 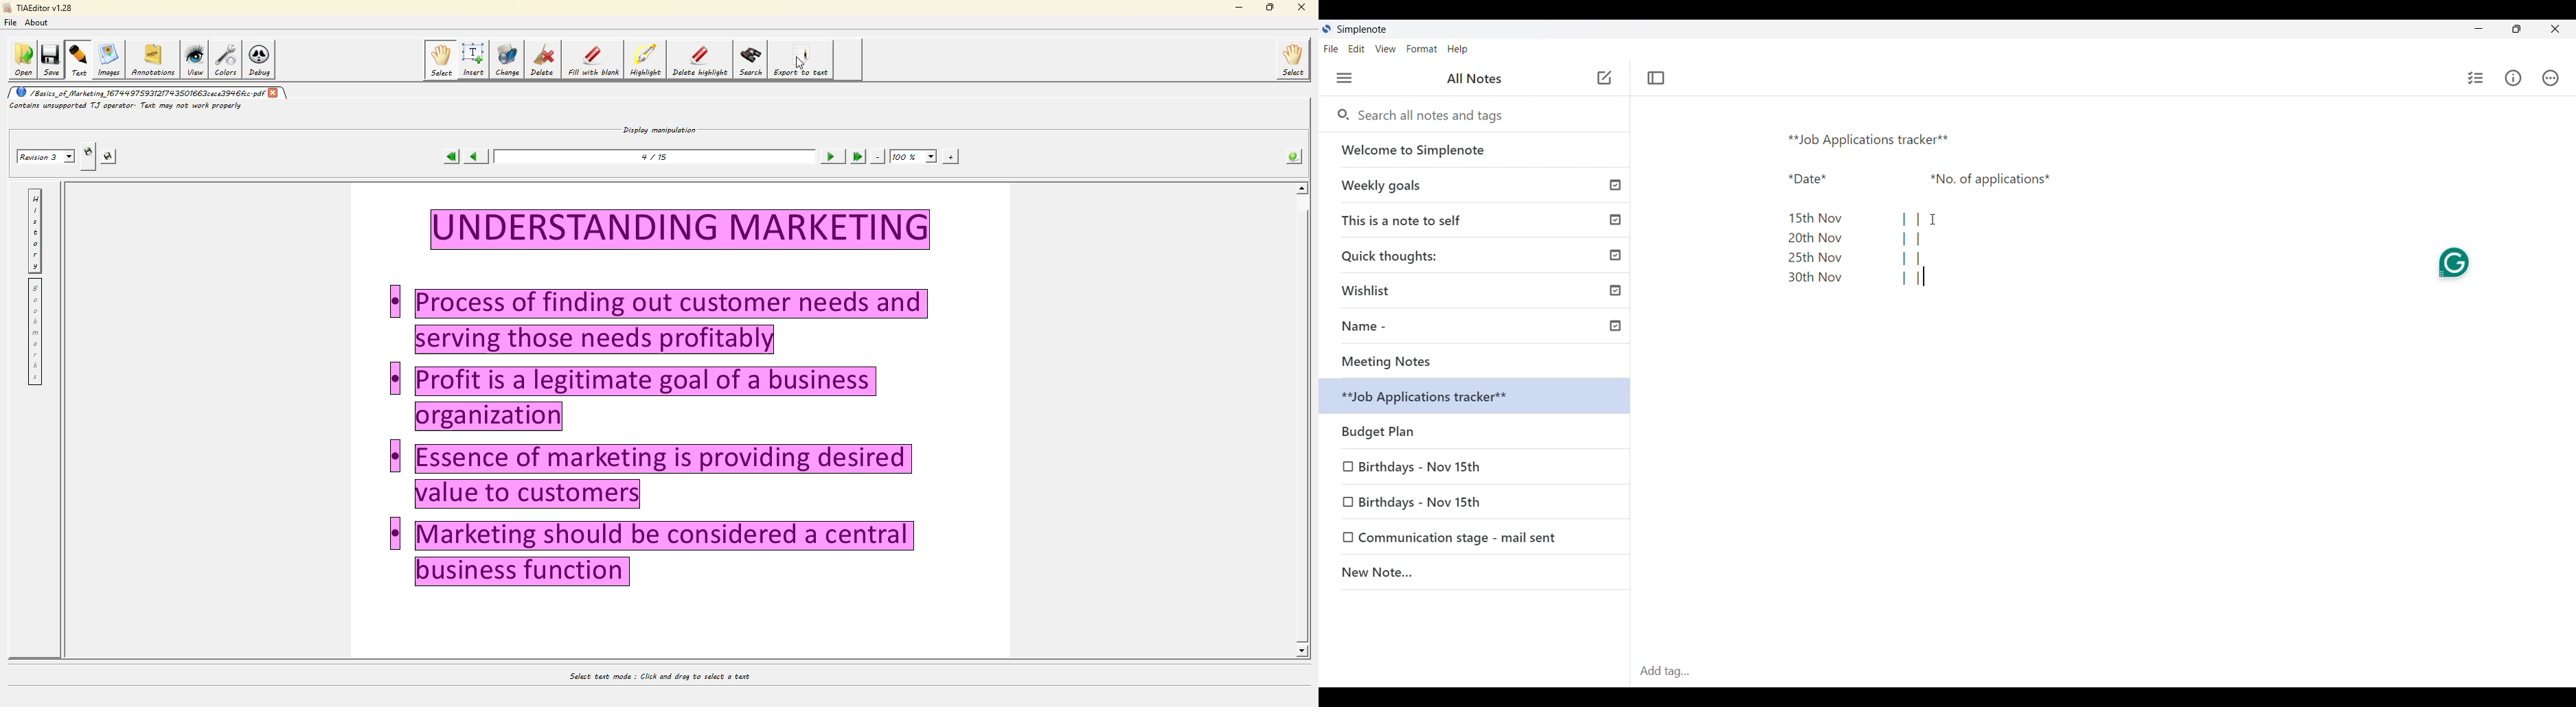 I want to click on Meeting Notes, so click(x=1479, y=361).